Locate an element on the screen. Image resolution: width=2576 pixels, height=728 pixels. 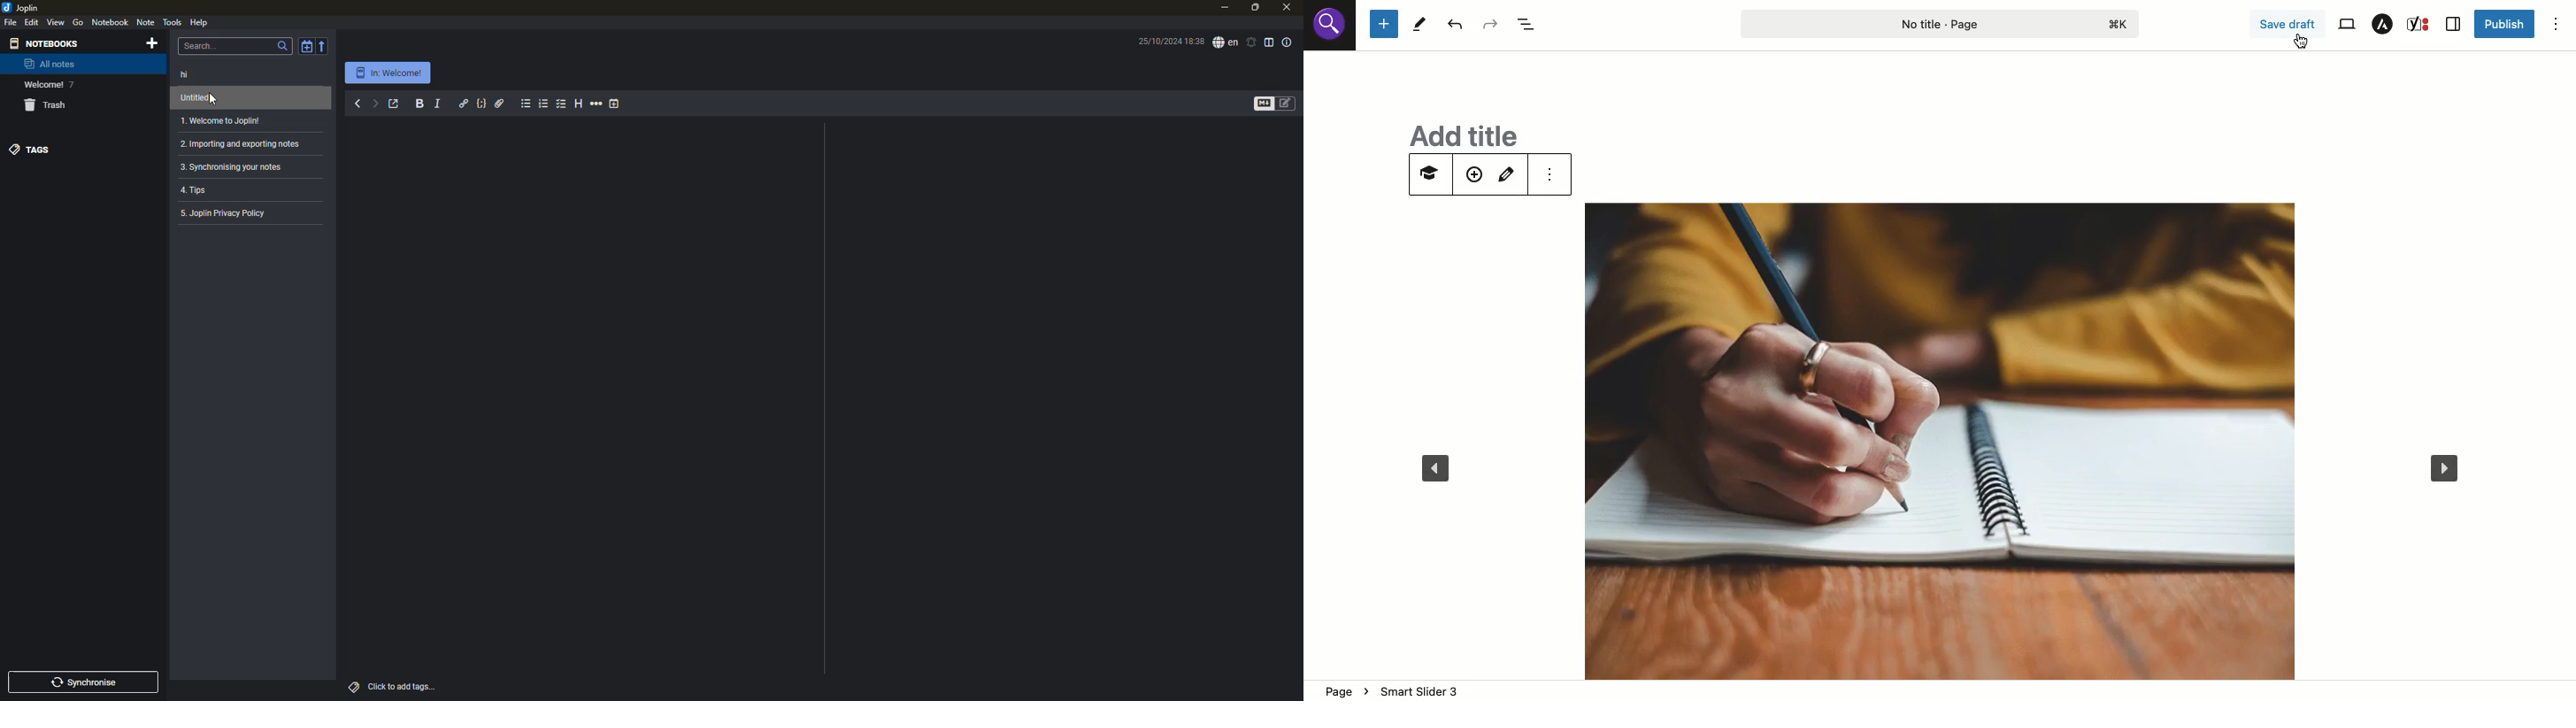
untitled is located at coordinates (194, 98).